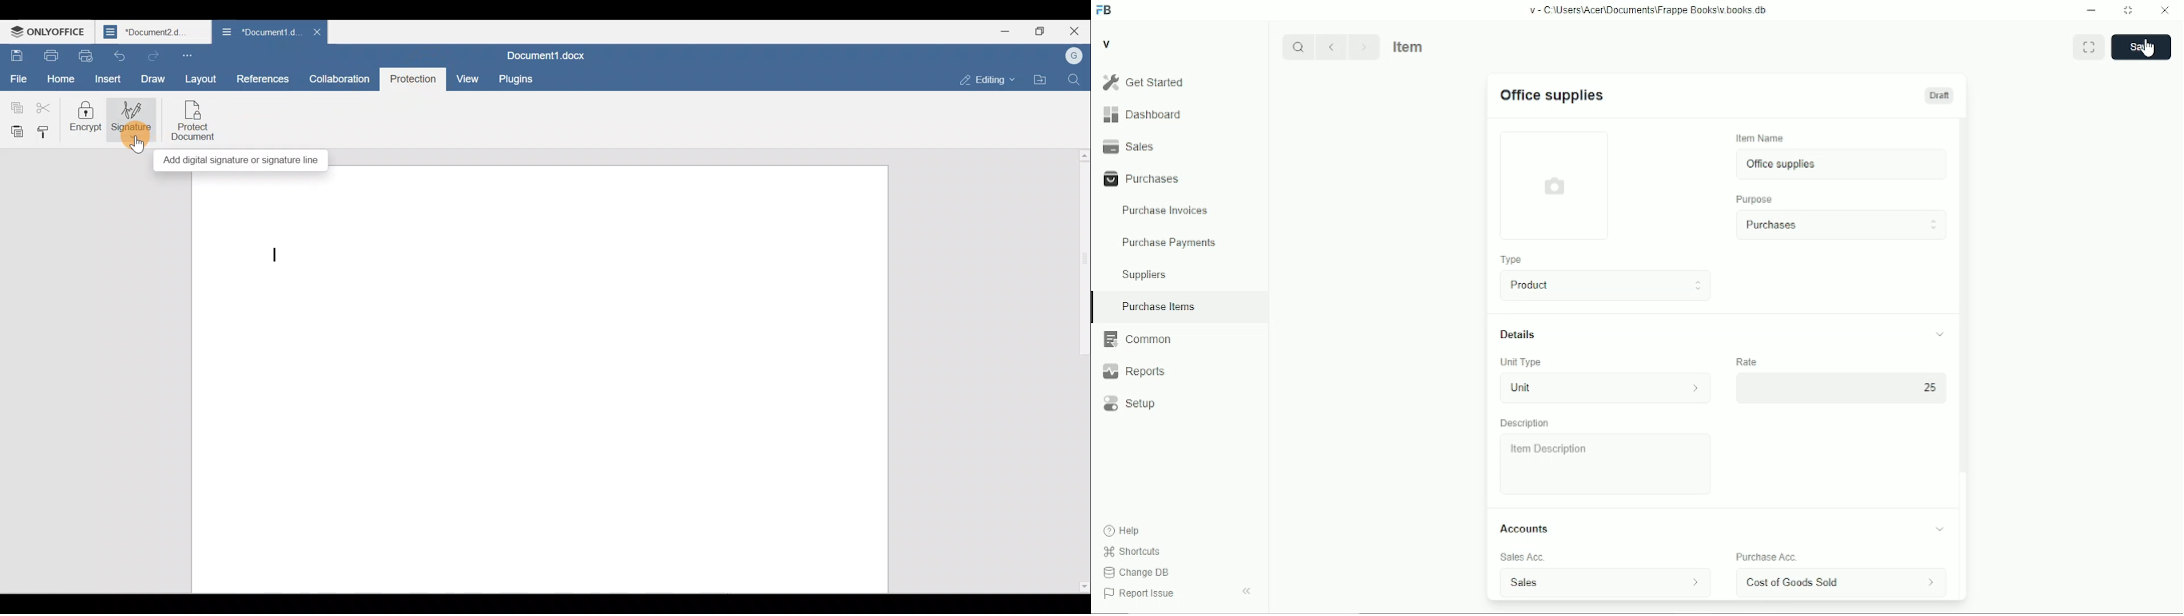 The image size is (2184, 616). Describe the element at coordinates (545, 54) in the screenshot. I see `Document name` at that location.